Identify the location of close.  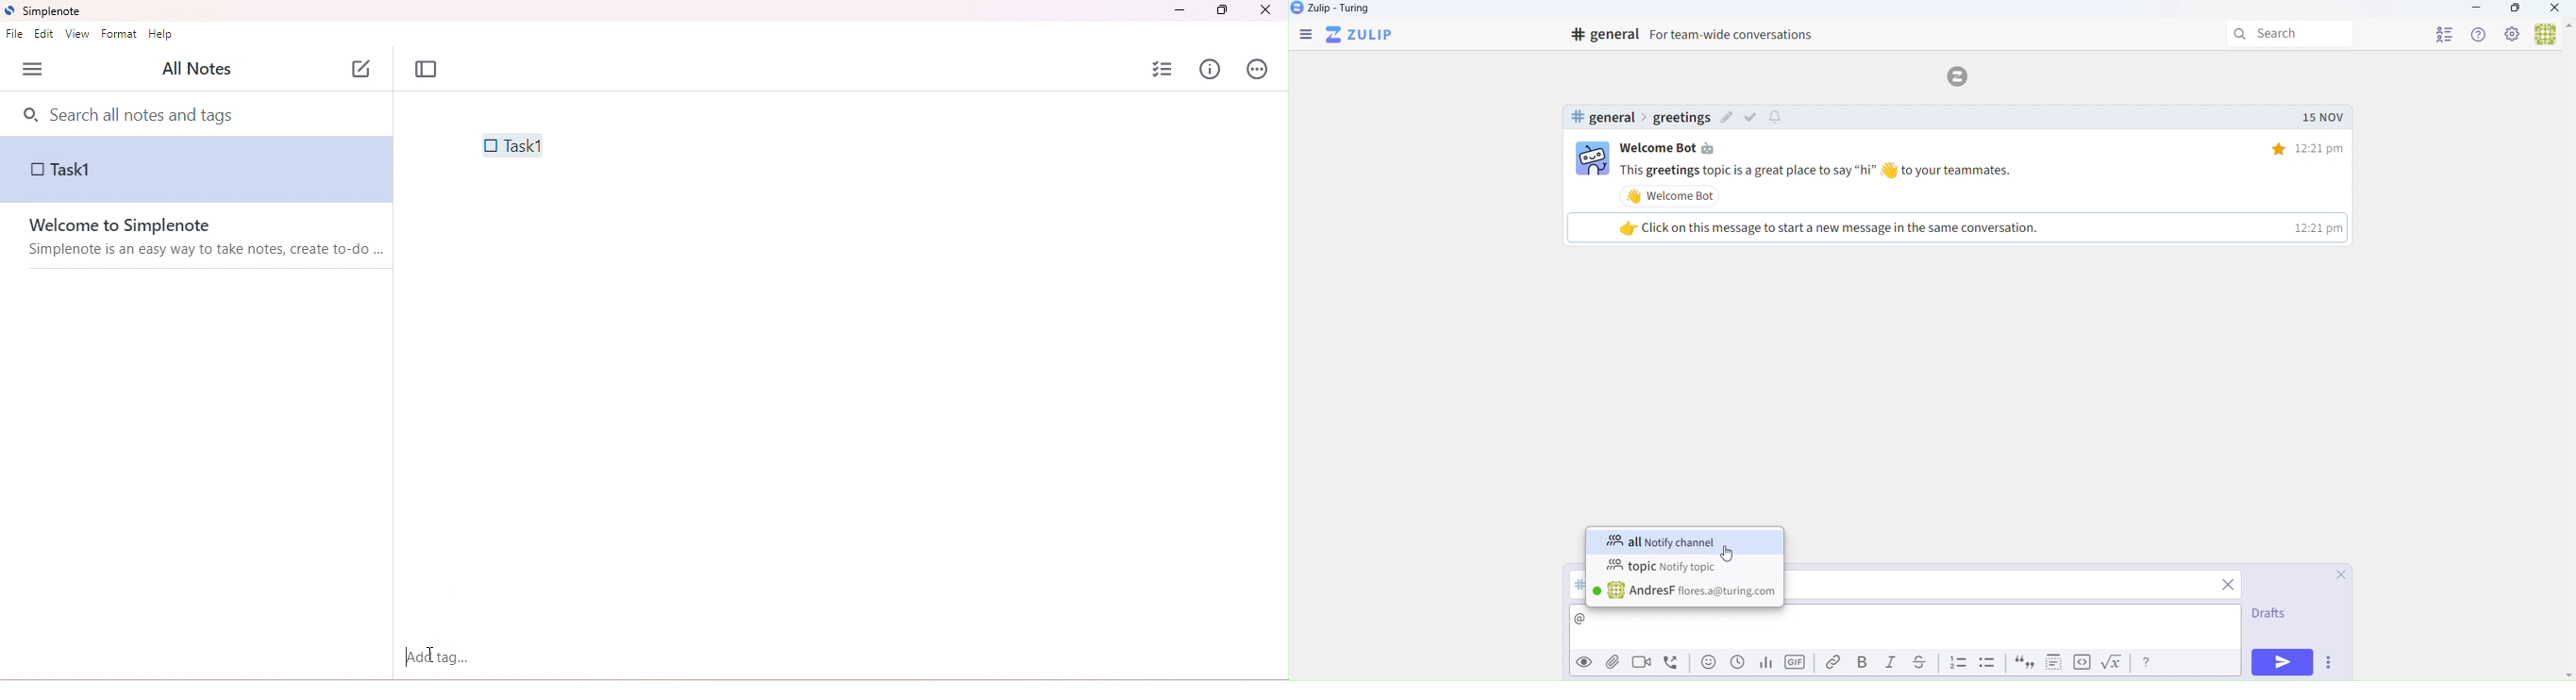
(1264, 11).